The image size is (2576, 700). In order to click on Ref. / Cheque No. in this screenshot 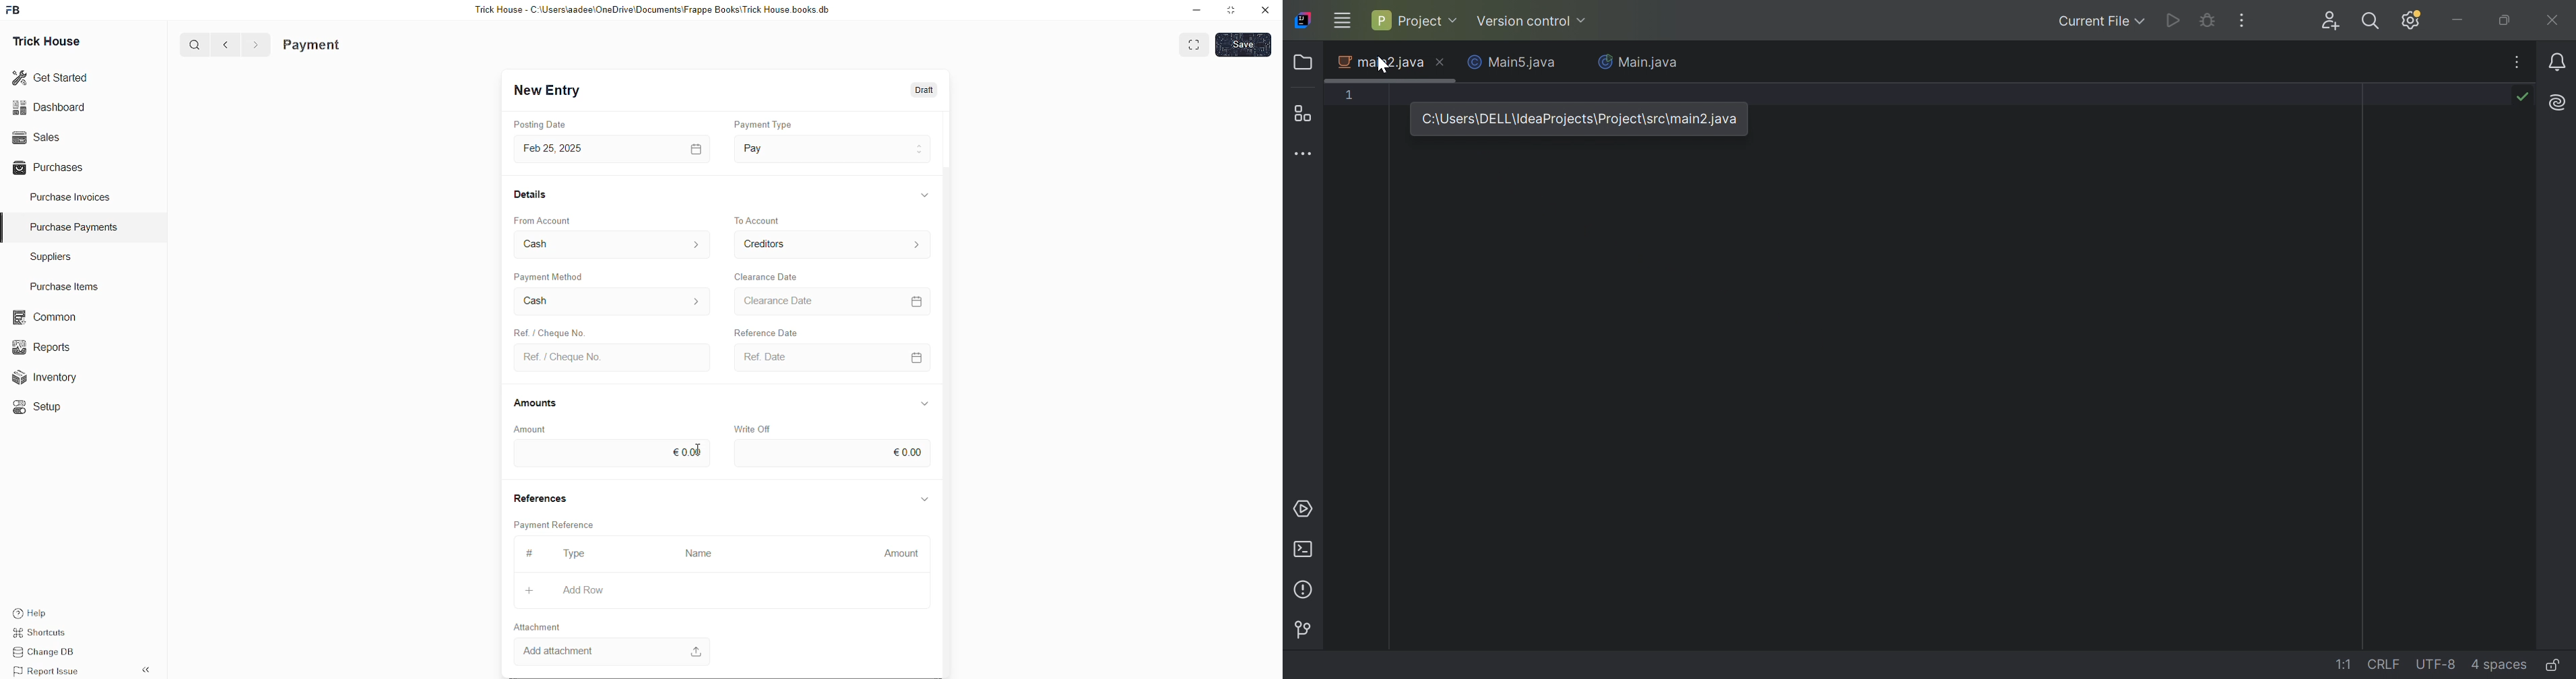, I will do `click(544, 330)`.